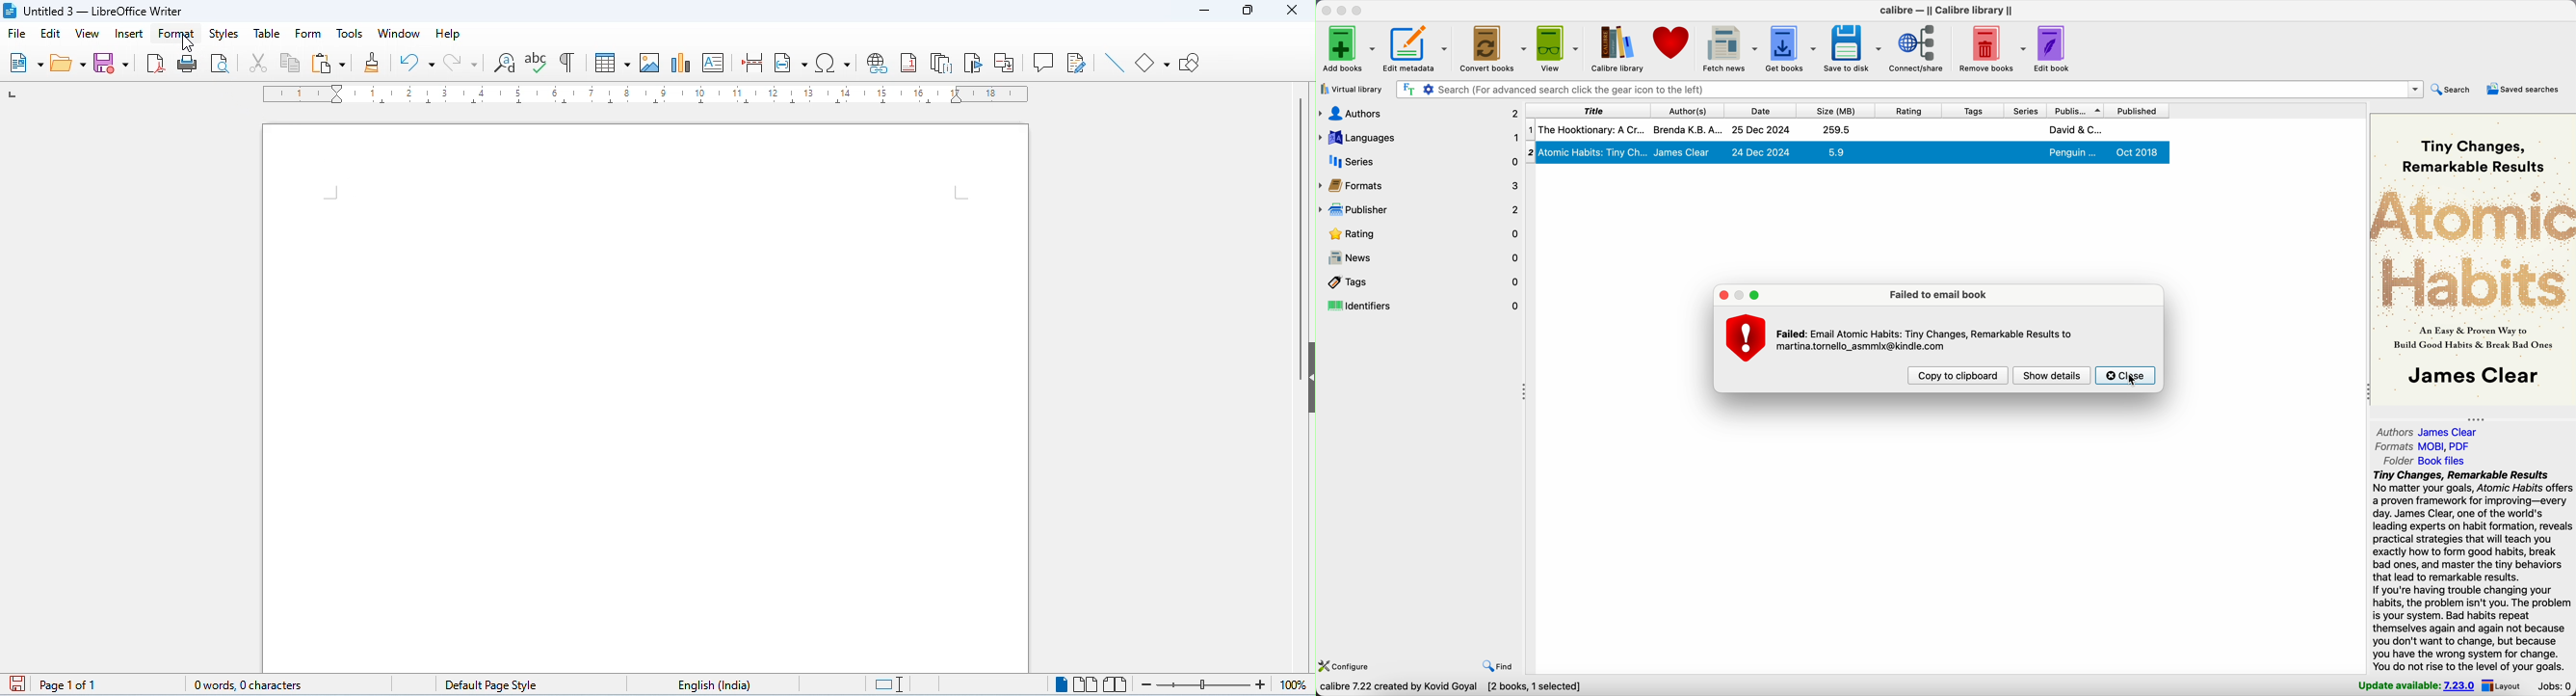 Image resolution: width=2576 pixels, height=700 pixels. Describe the element at coordinates (1852, 50) in the screenshot. I see `save to disk` at that location.